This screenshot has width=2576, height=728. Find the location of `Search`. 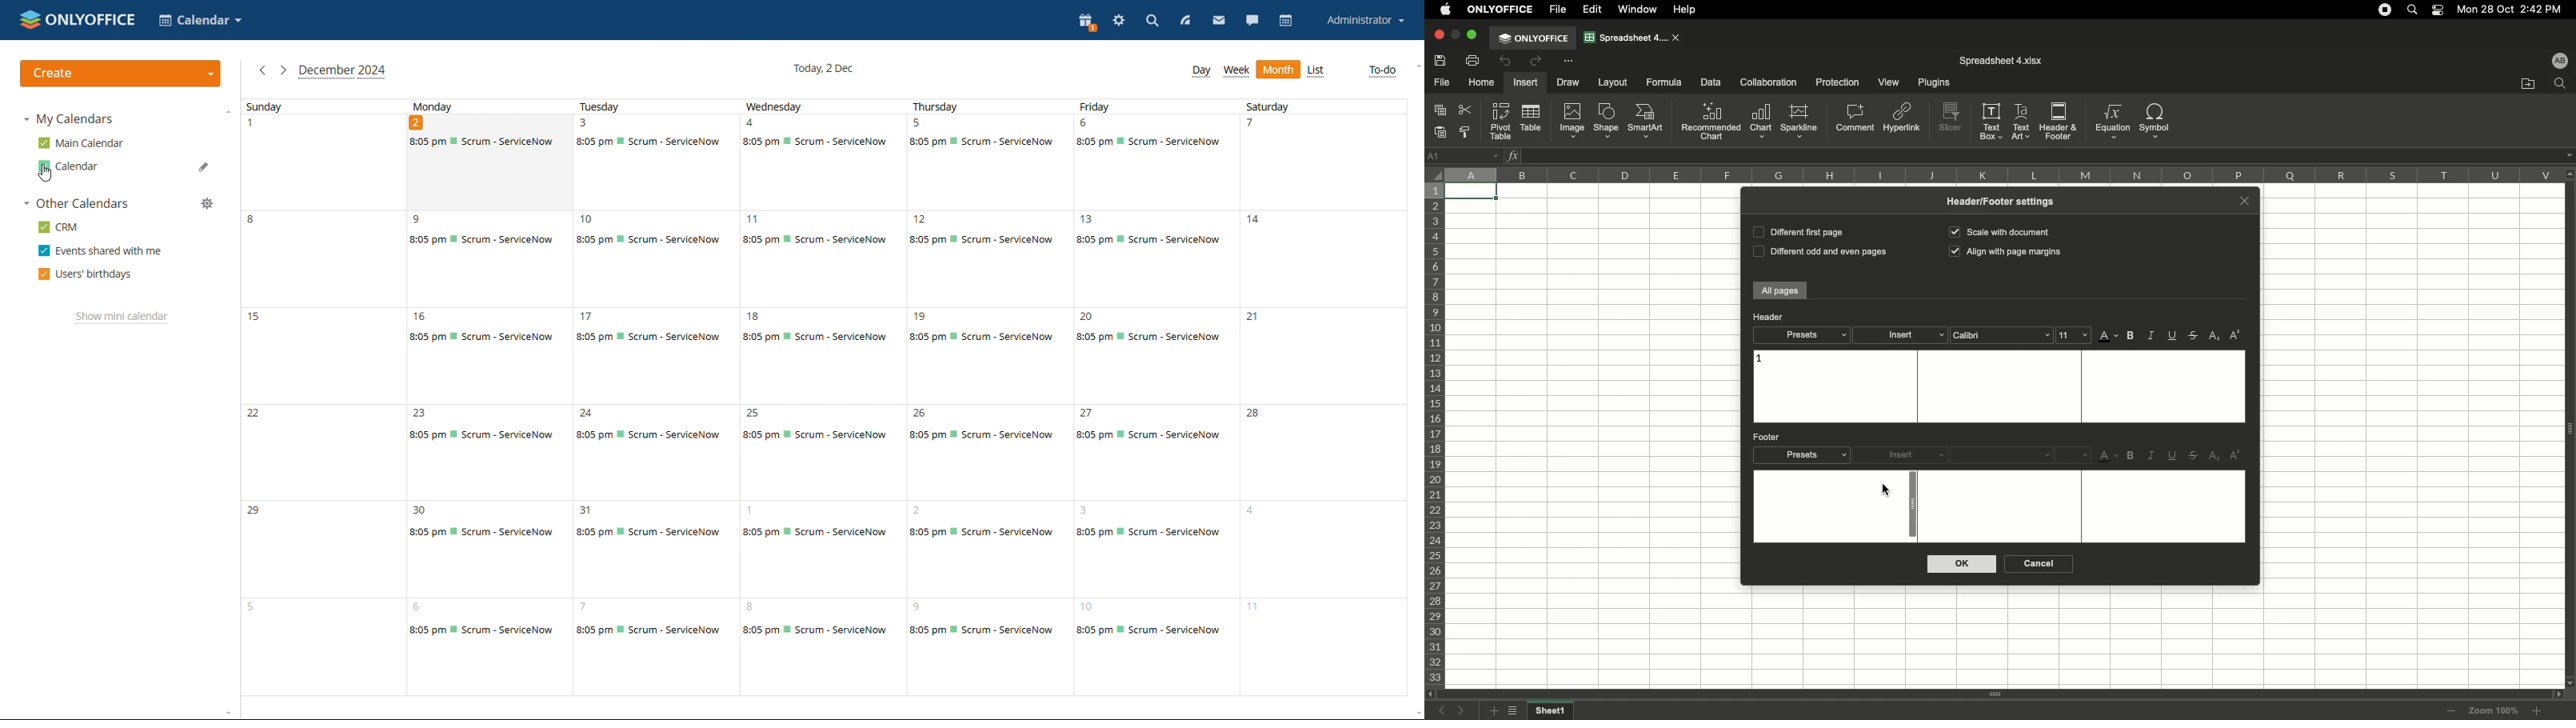

Search is located at coordinates (2414, 9).